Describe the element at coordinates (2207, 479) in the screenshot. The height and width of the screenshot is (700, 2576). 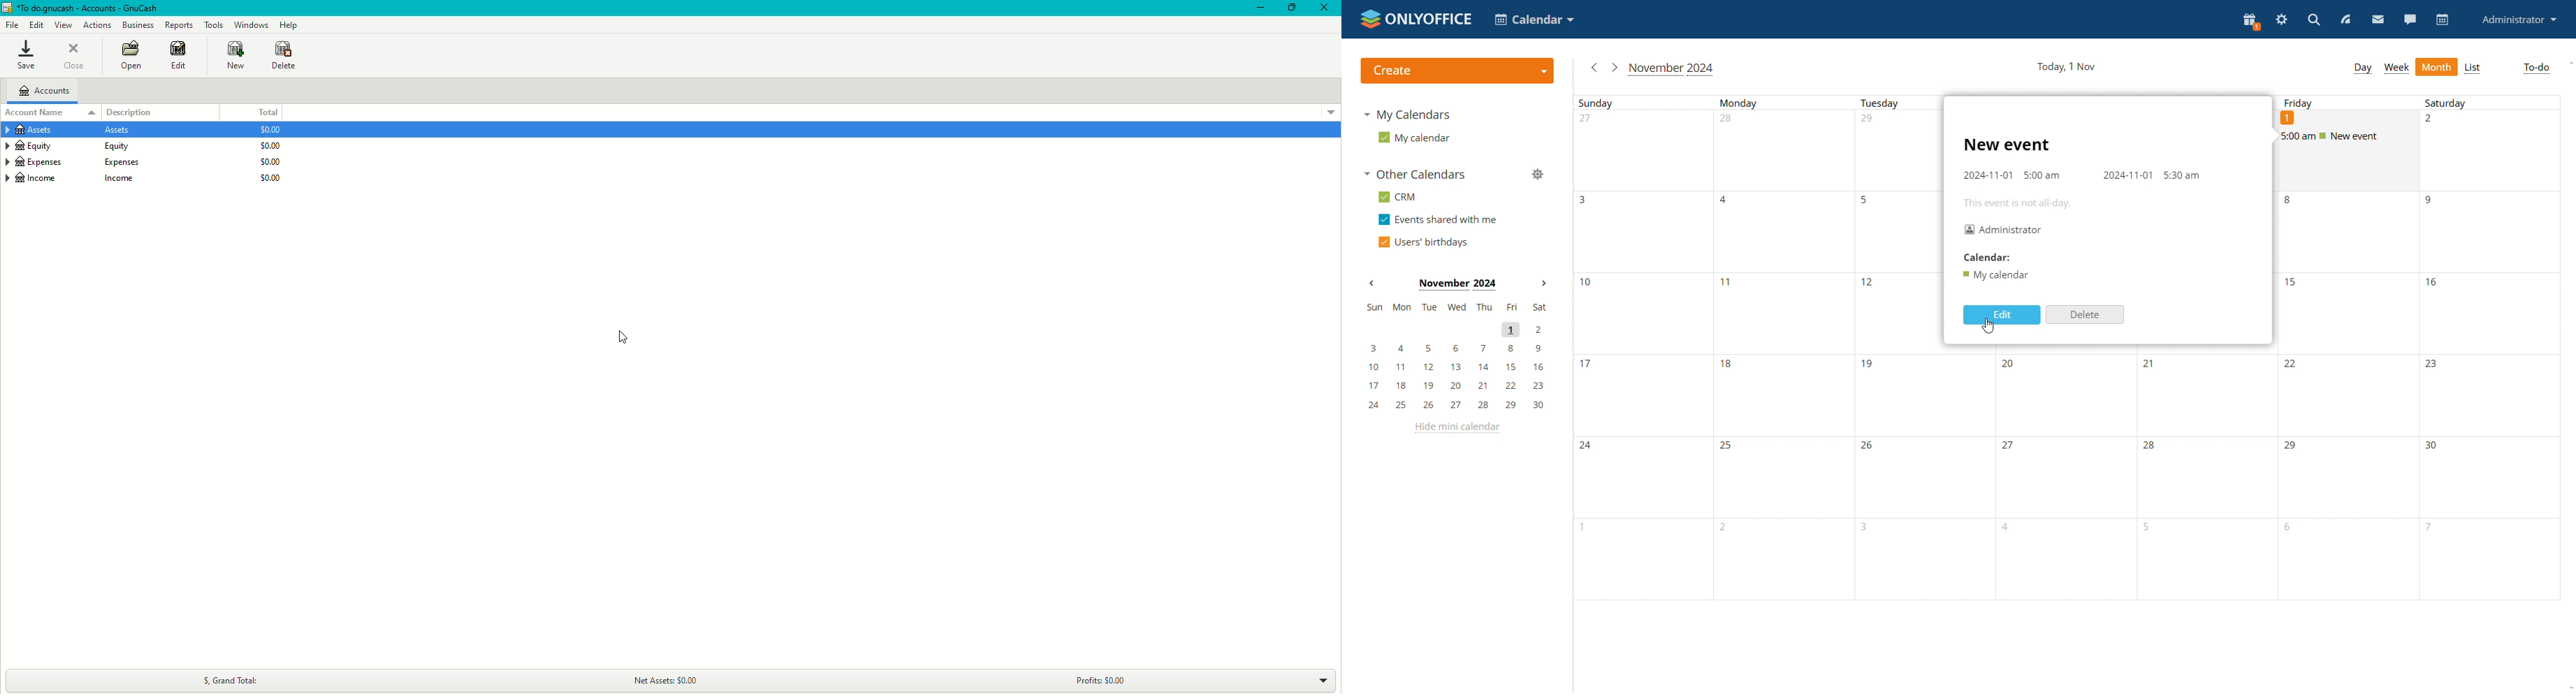
I see `Thursdays` at that location.